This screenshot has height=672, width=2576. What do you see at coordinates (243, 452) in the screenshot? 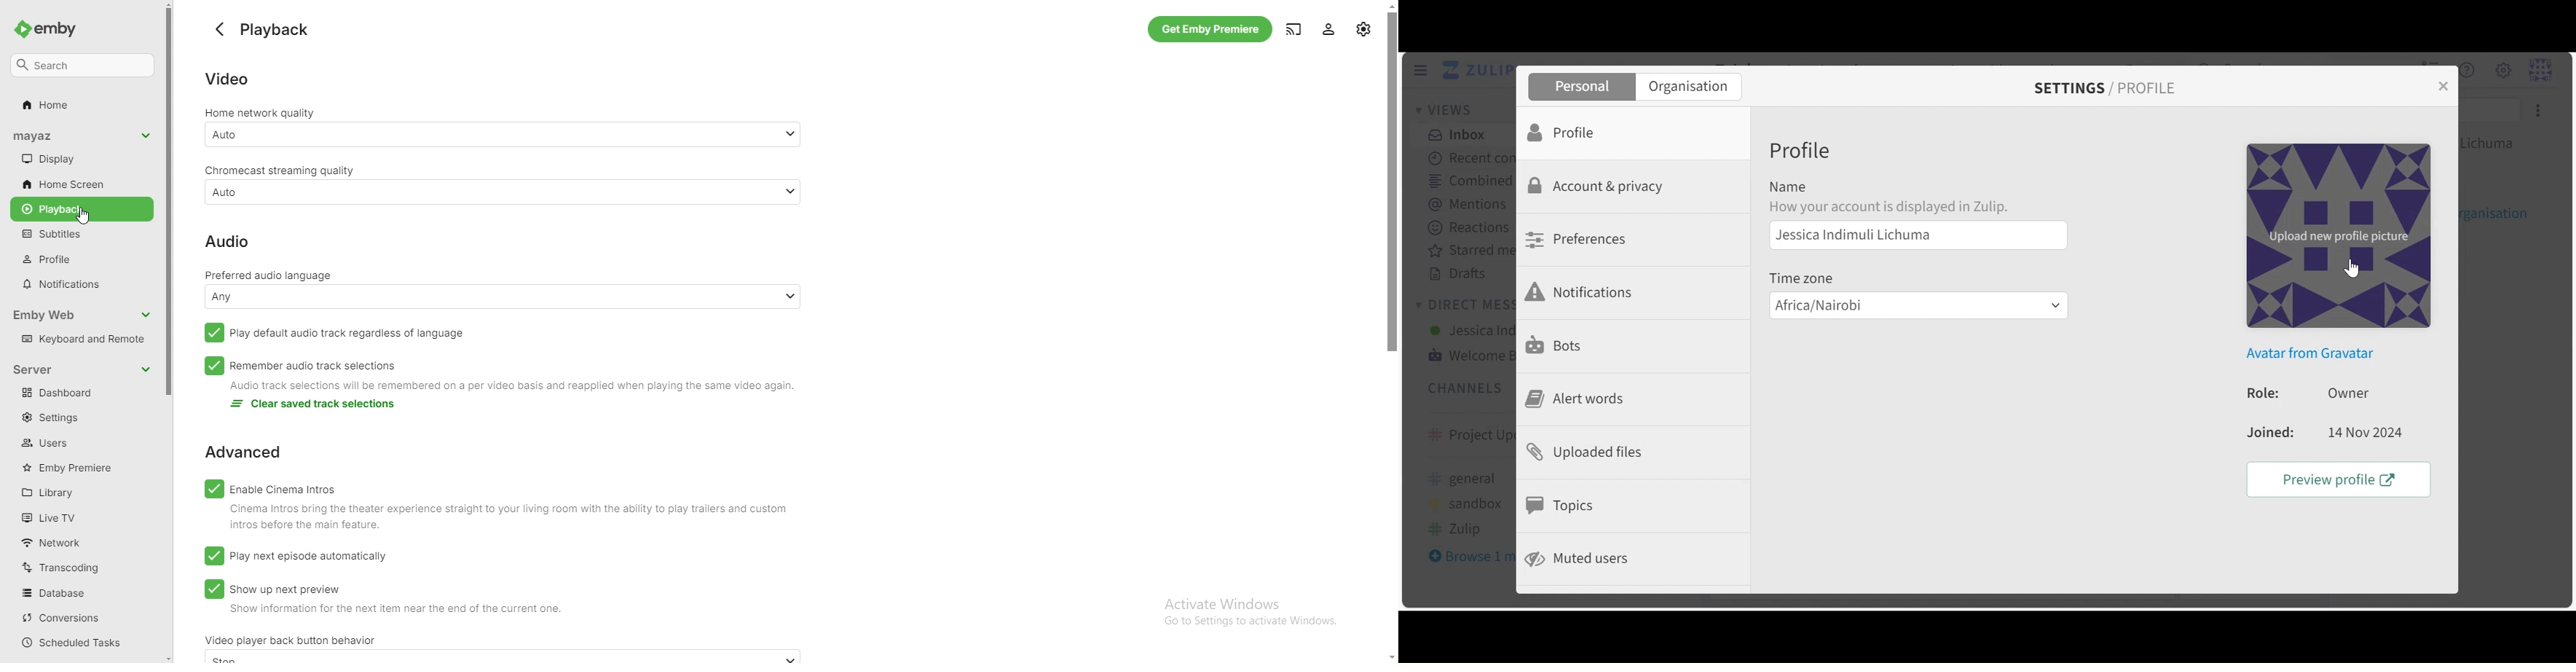
I see `advanced` at bounding box center [243, 452].